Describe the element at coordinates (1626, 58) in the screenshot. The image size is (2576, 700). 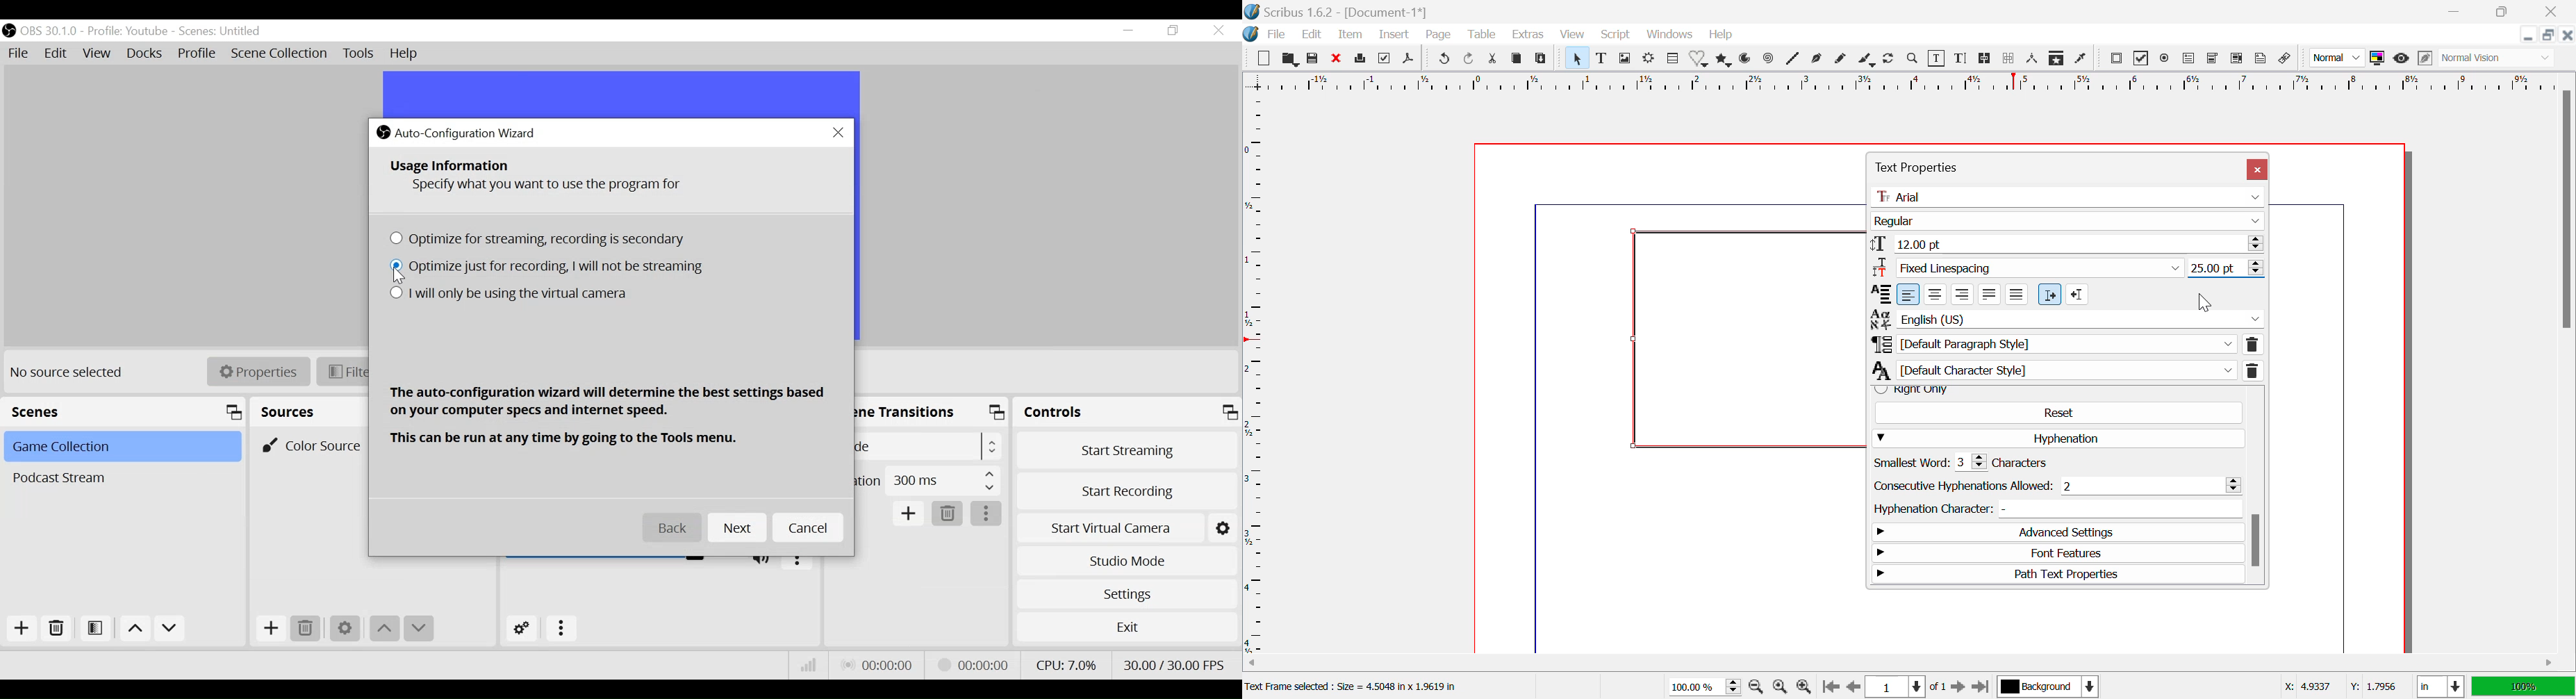
I see `Image Frame` at that location.